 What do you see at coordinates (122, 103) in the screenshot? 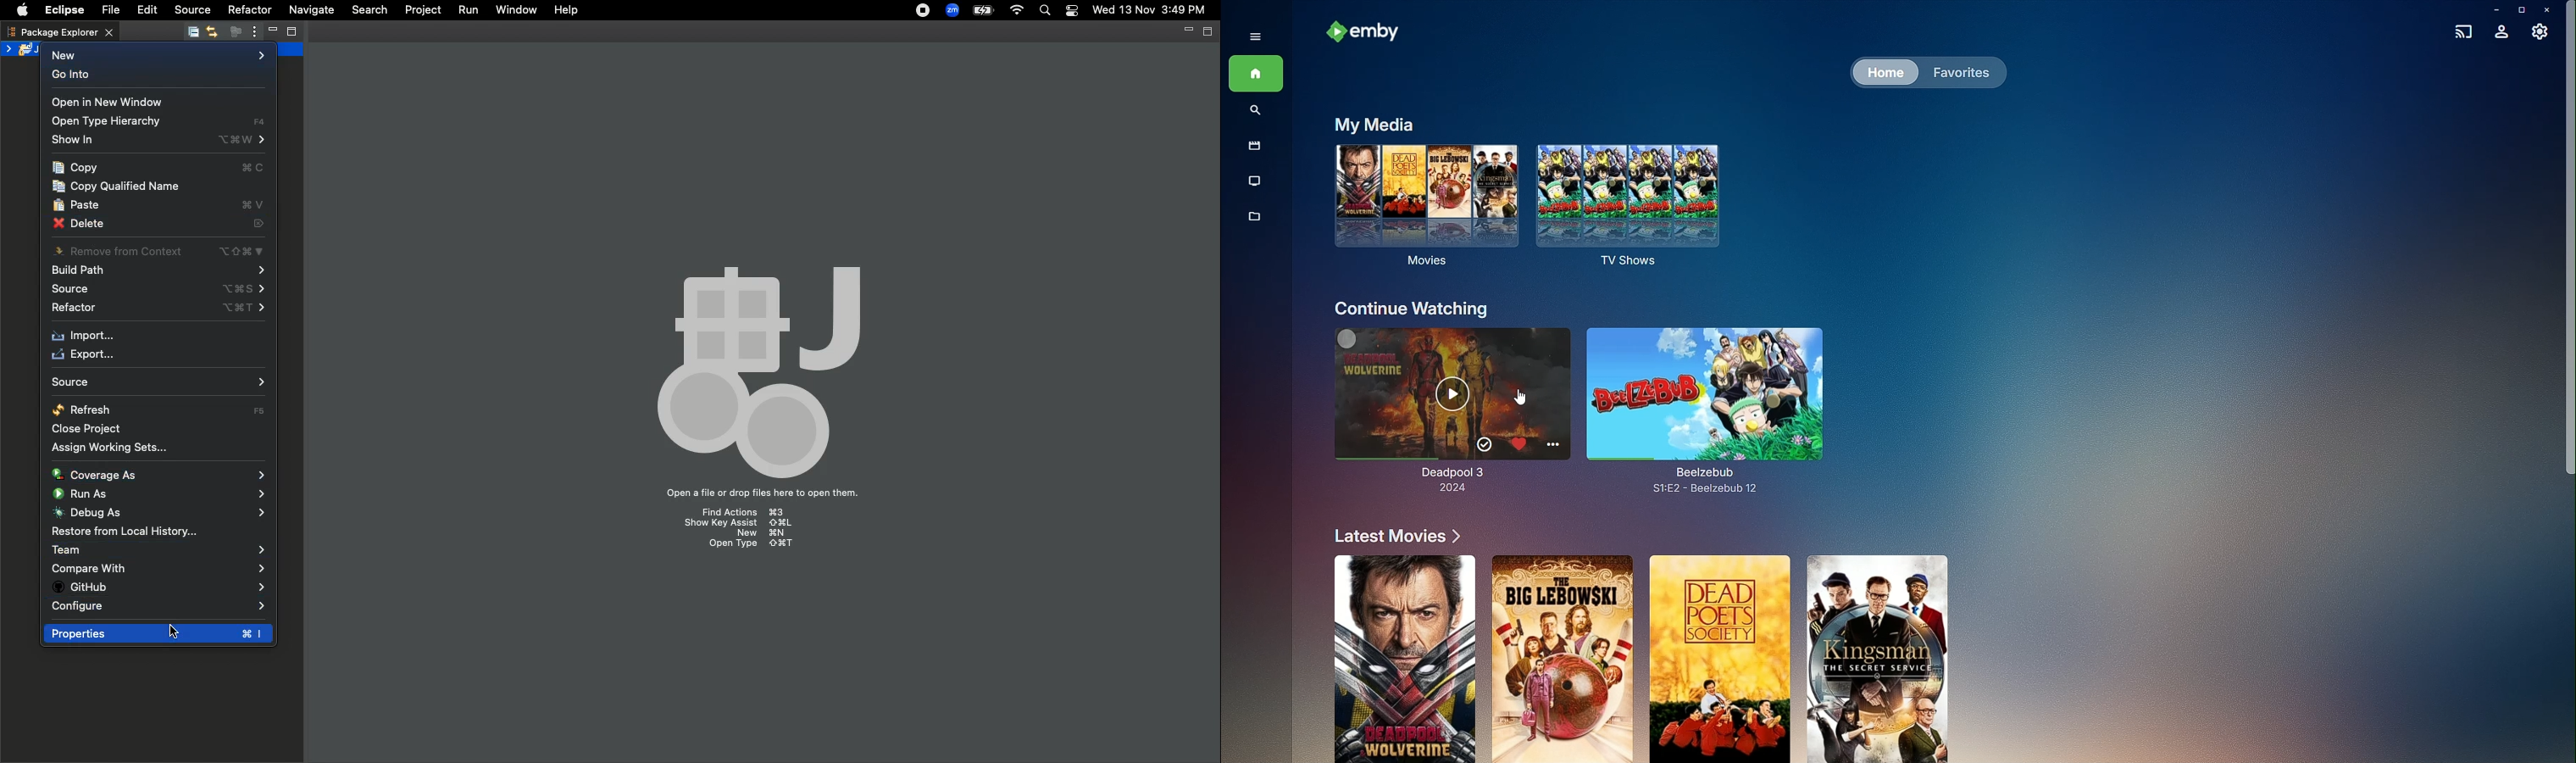
I see `Open in new window` at bounding box center [122, 103].